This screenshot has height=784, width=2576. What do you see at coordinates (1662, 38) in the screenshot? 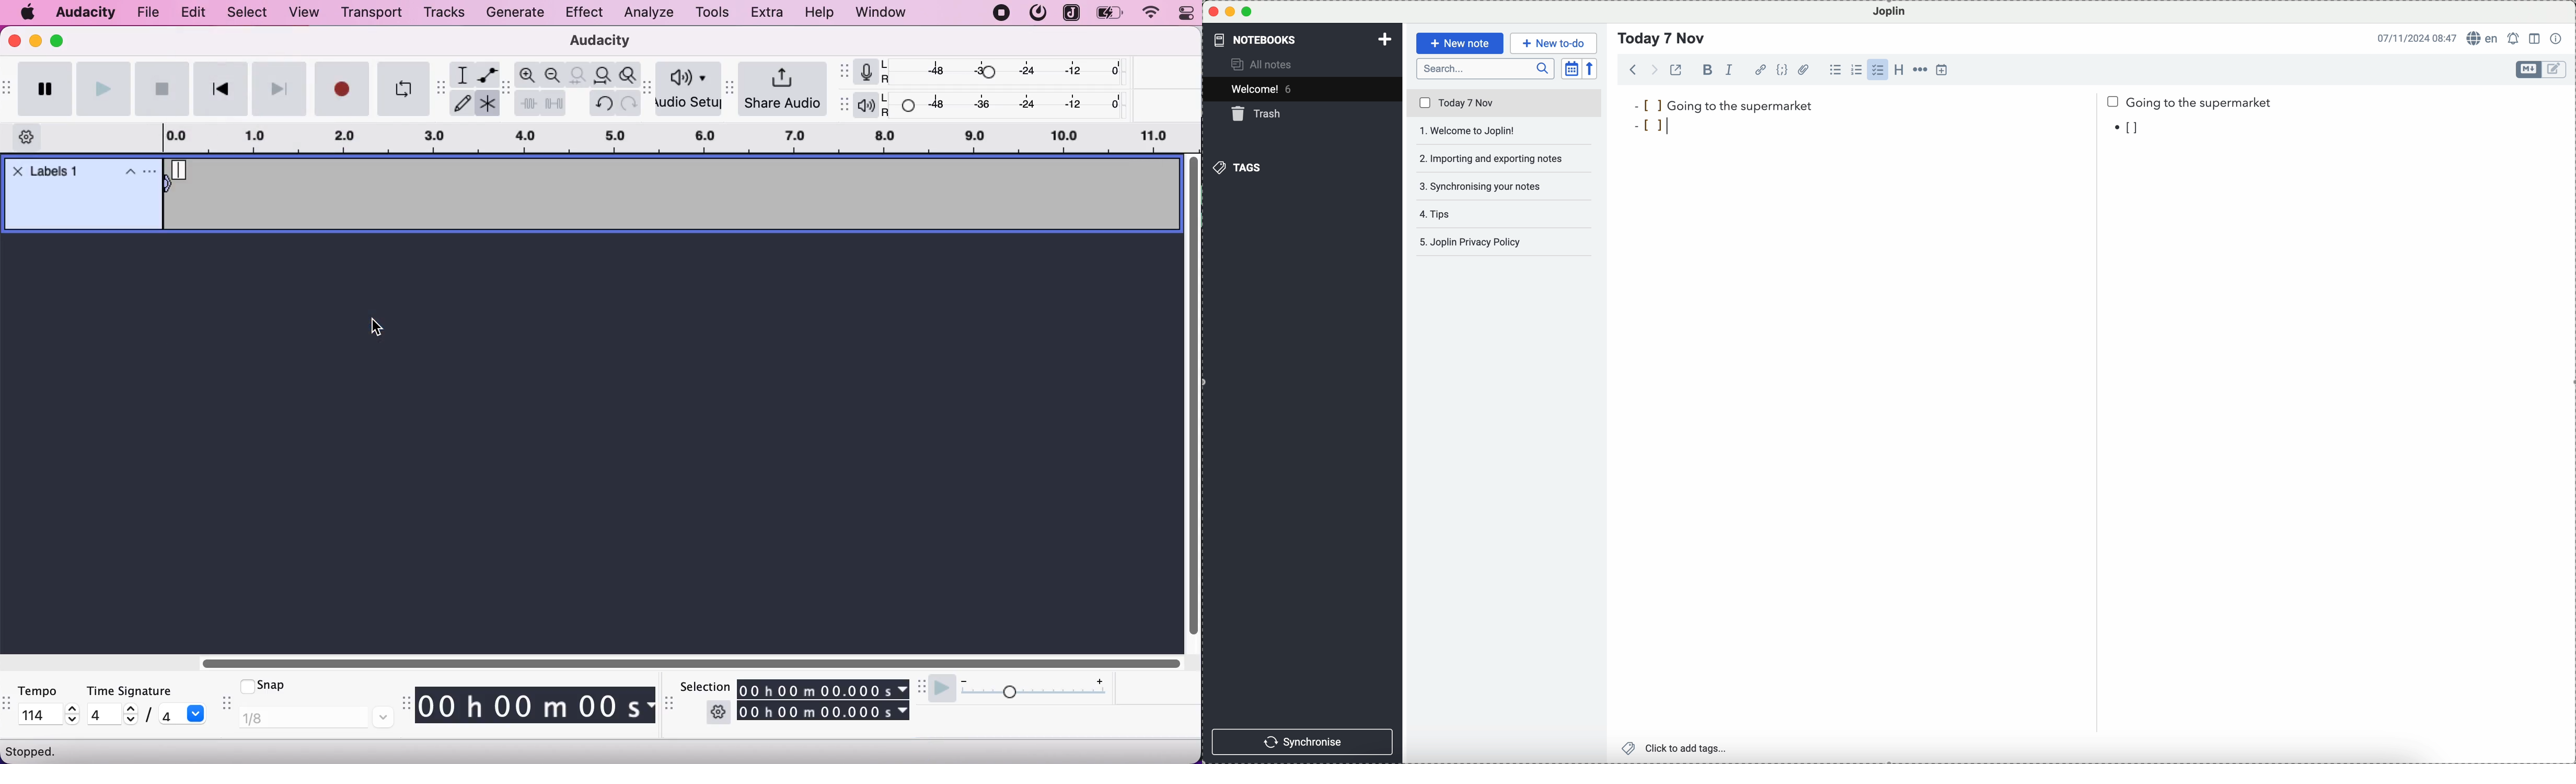
I see `Today 7 Nov - typing title` at bounding box center [1662, 38].